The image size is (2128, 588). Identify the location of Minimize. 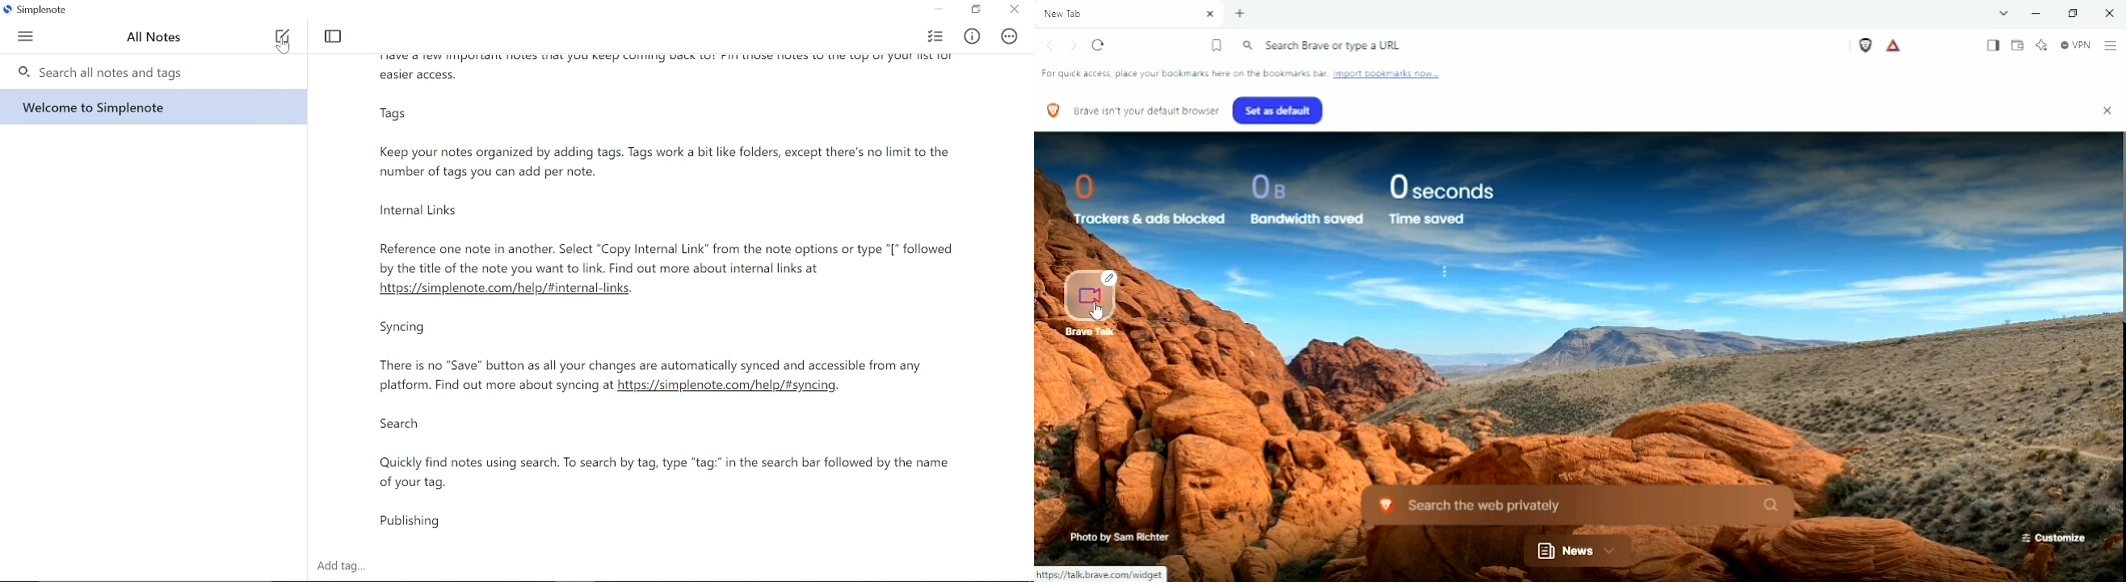
(936, 11).